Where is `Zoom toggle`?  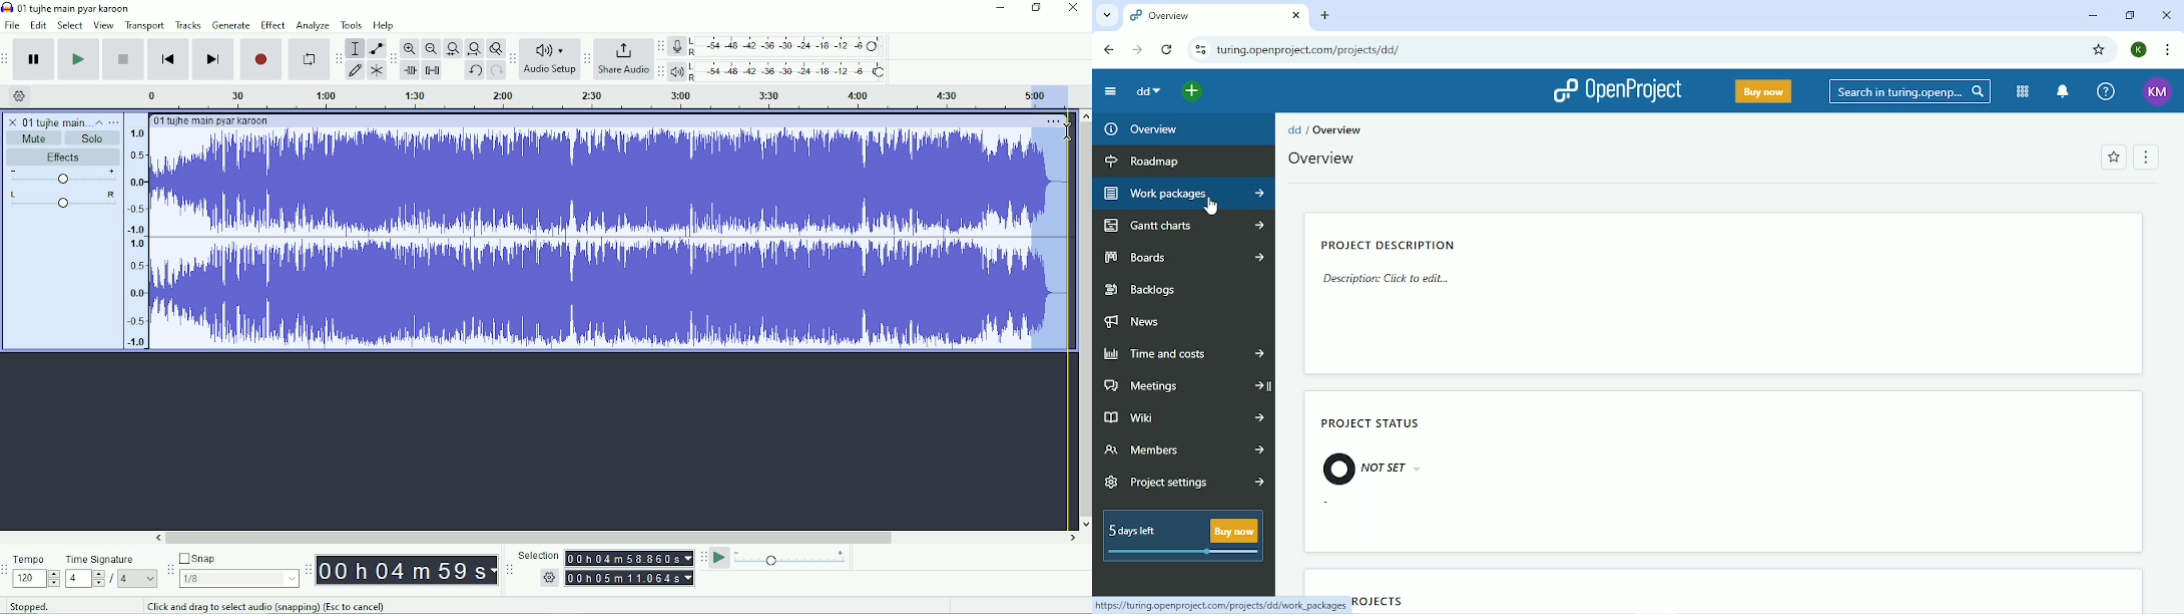 Zoom toggle is located at coordinates (494, 48).